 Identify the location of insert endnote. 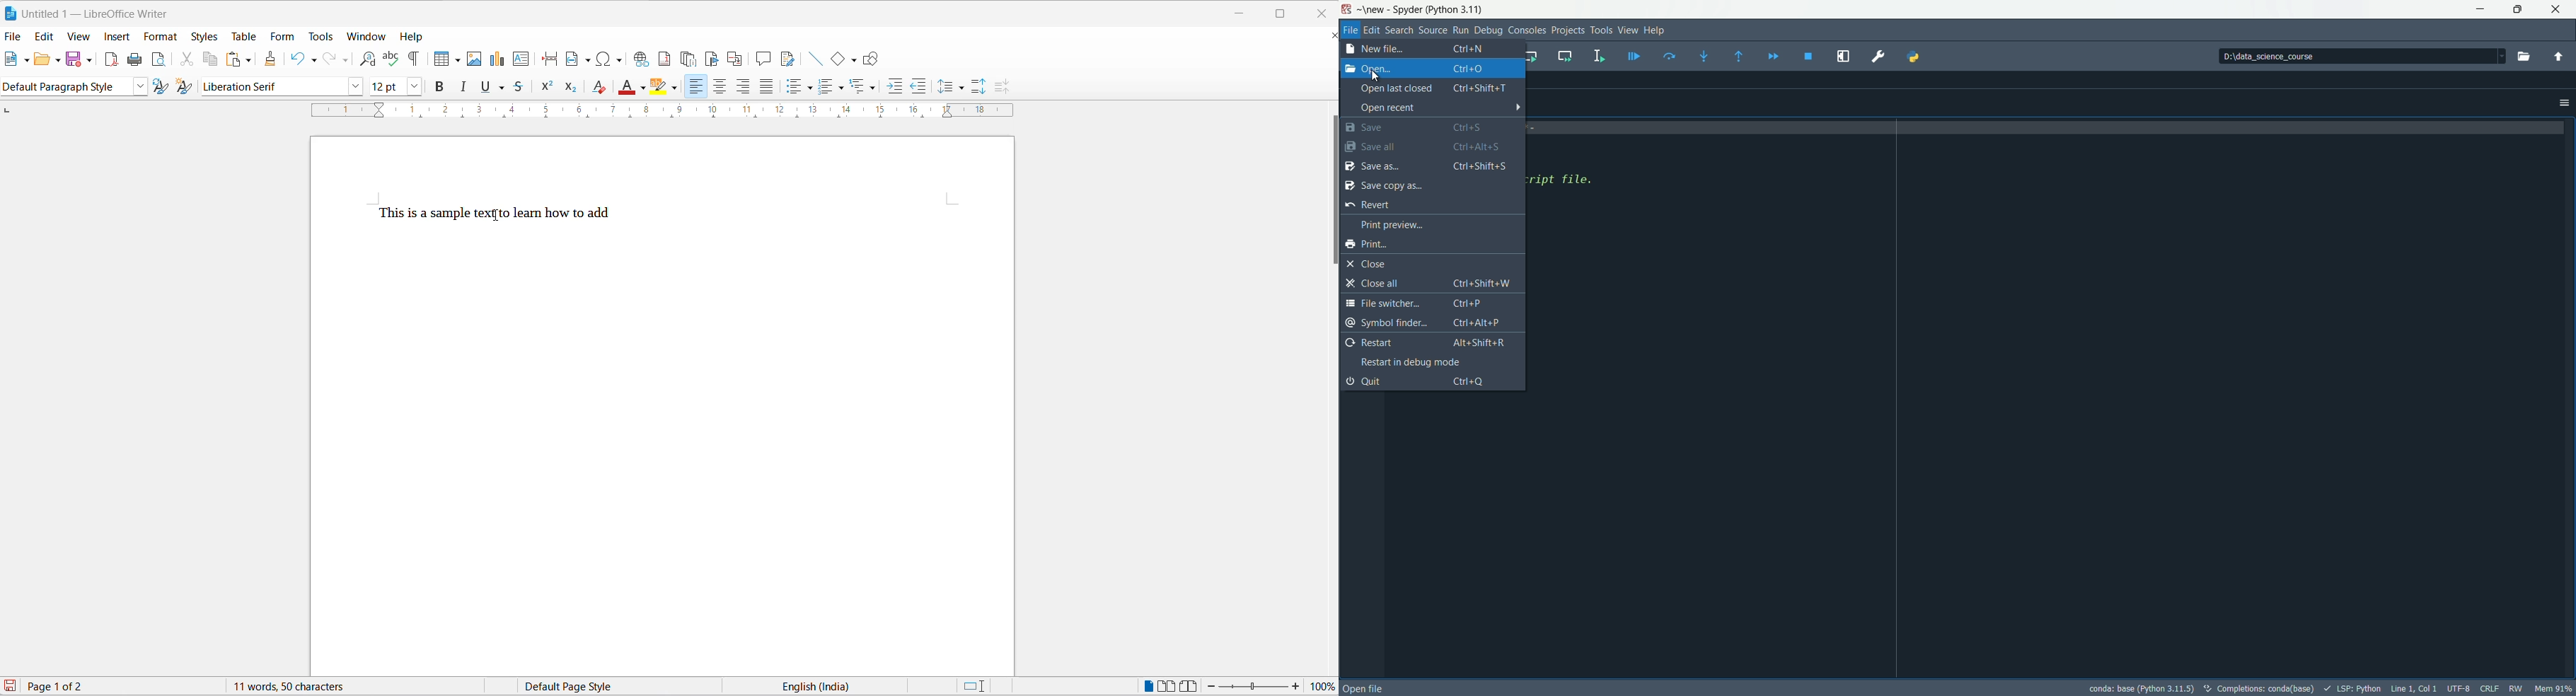
(690, 57).